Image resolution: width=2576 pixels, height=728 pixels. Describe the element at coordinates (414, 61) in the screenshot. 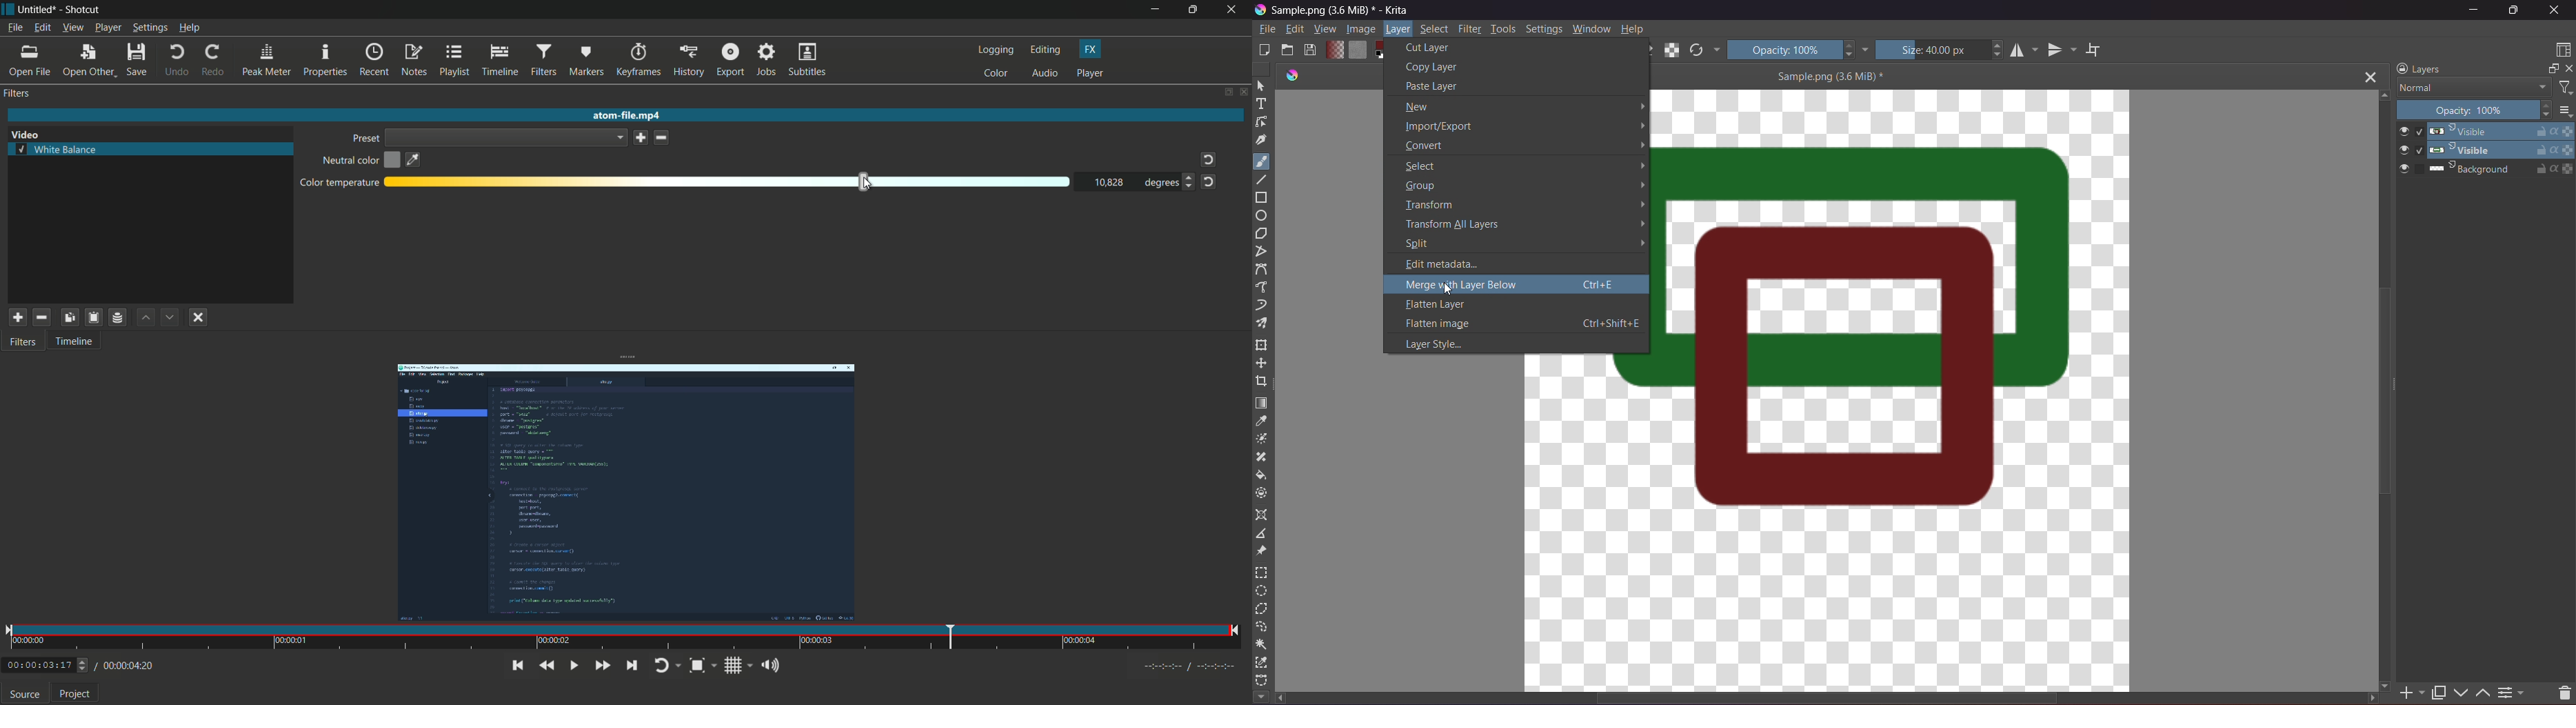

I see `notes` at that location.